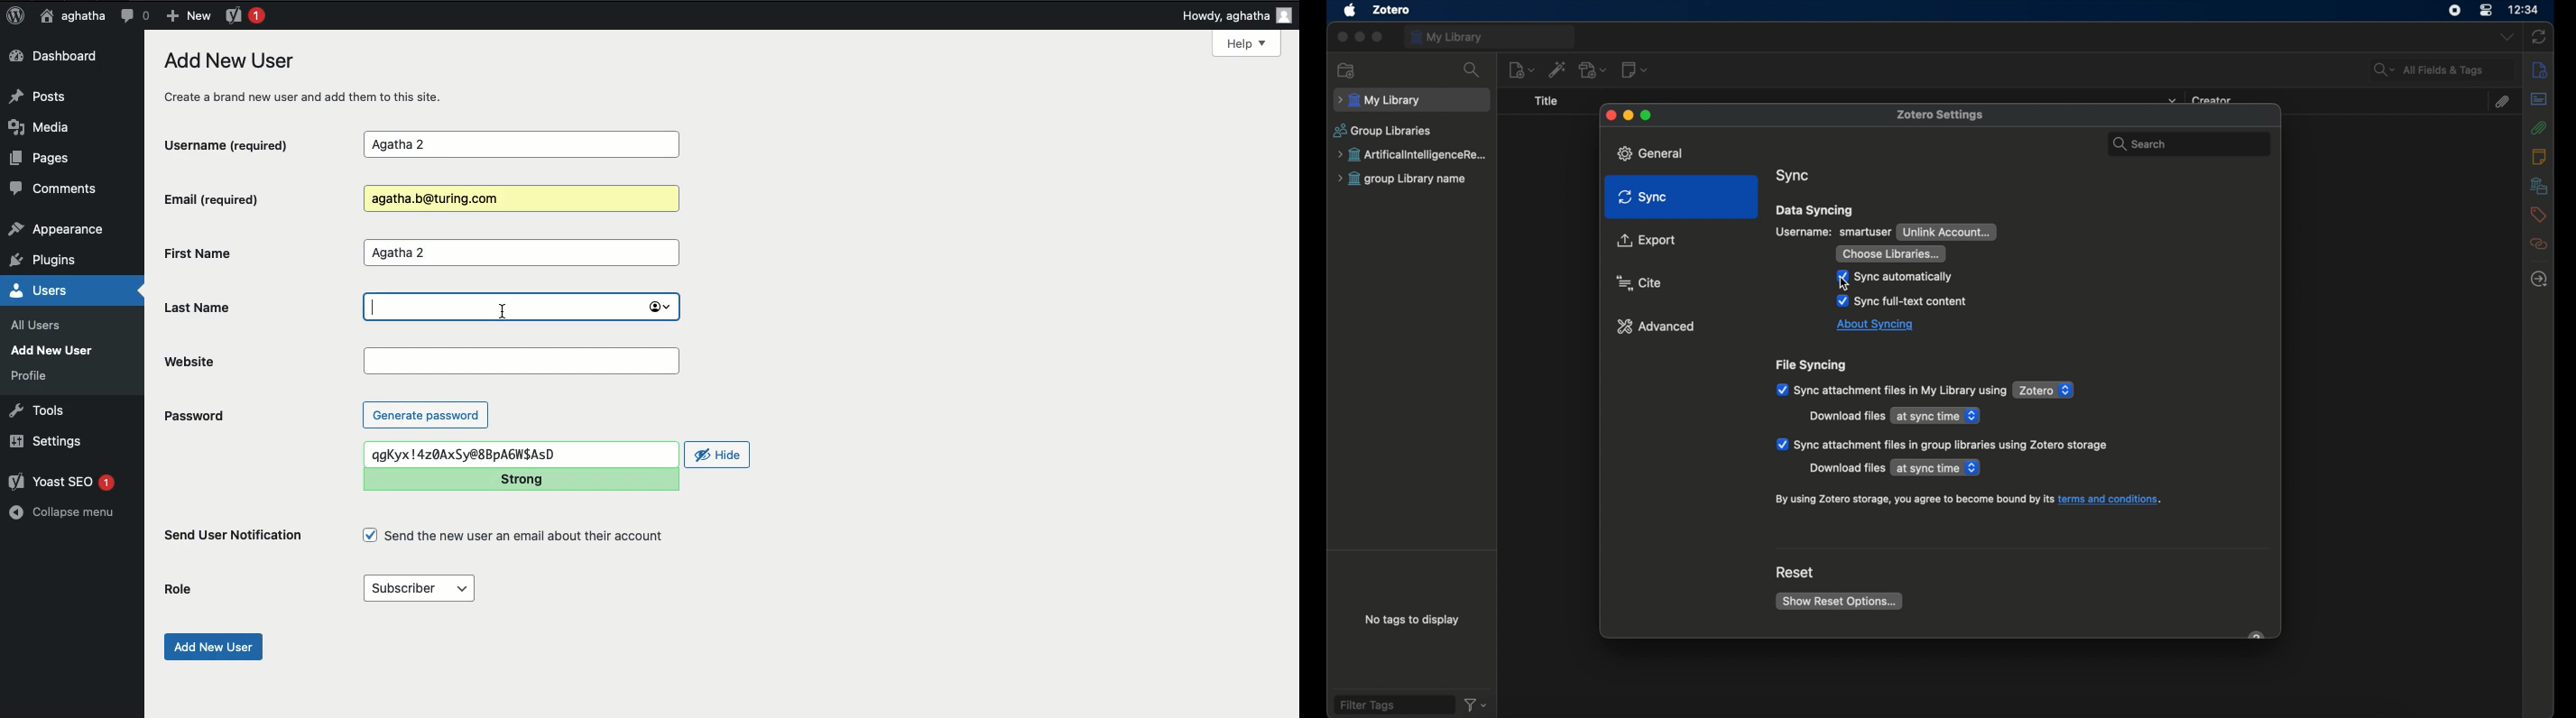 The width and height of the screenshot is (2576, 728). I want to click on Agatha 2, so click(521, 253).